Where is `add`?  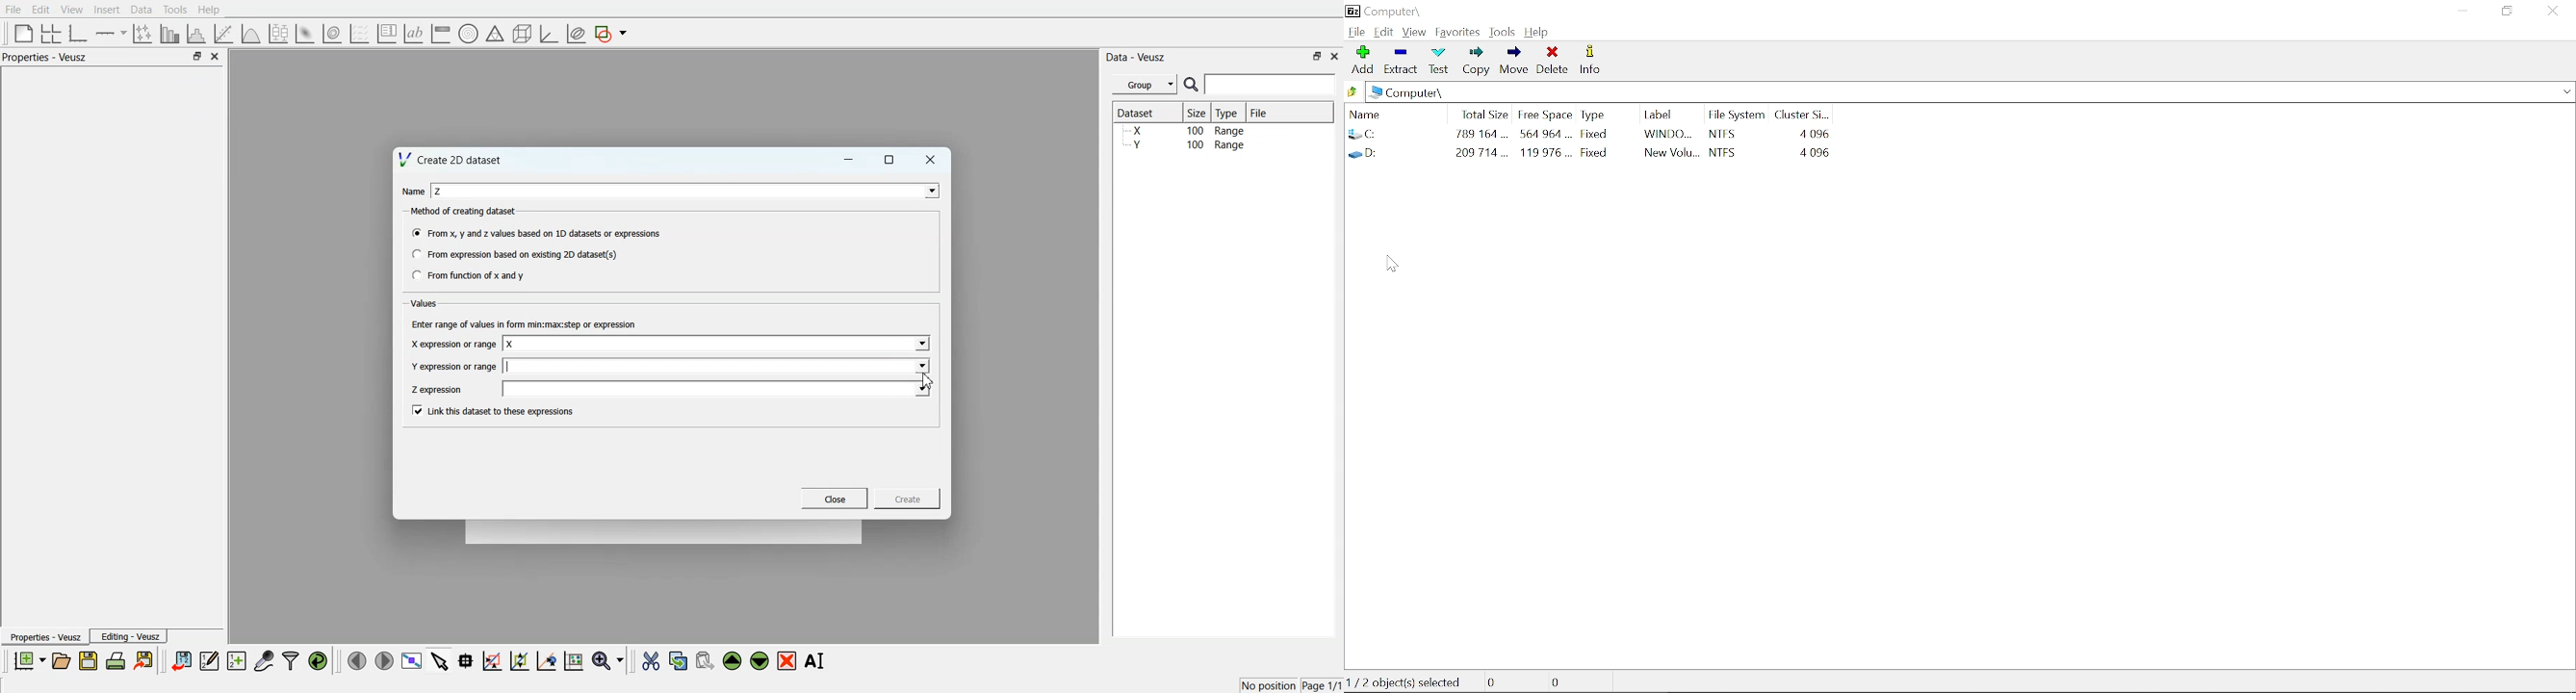
add is located at coordinates (1361, 59).